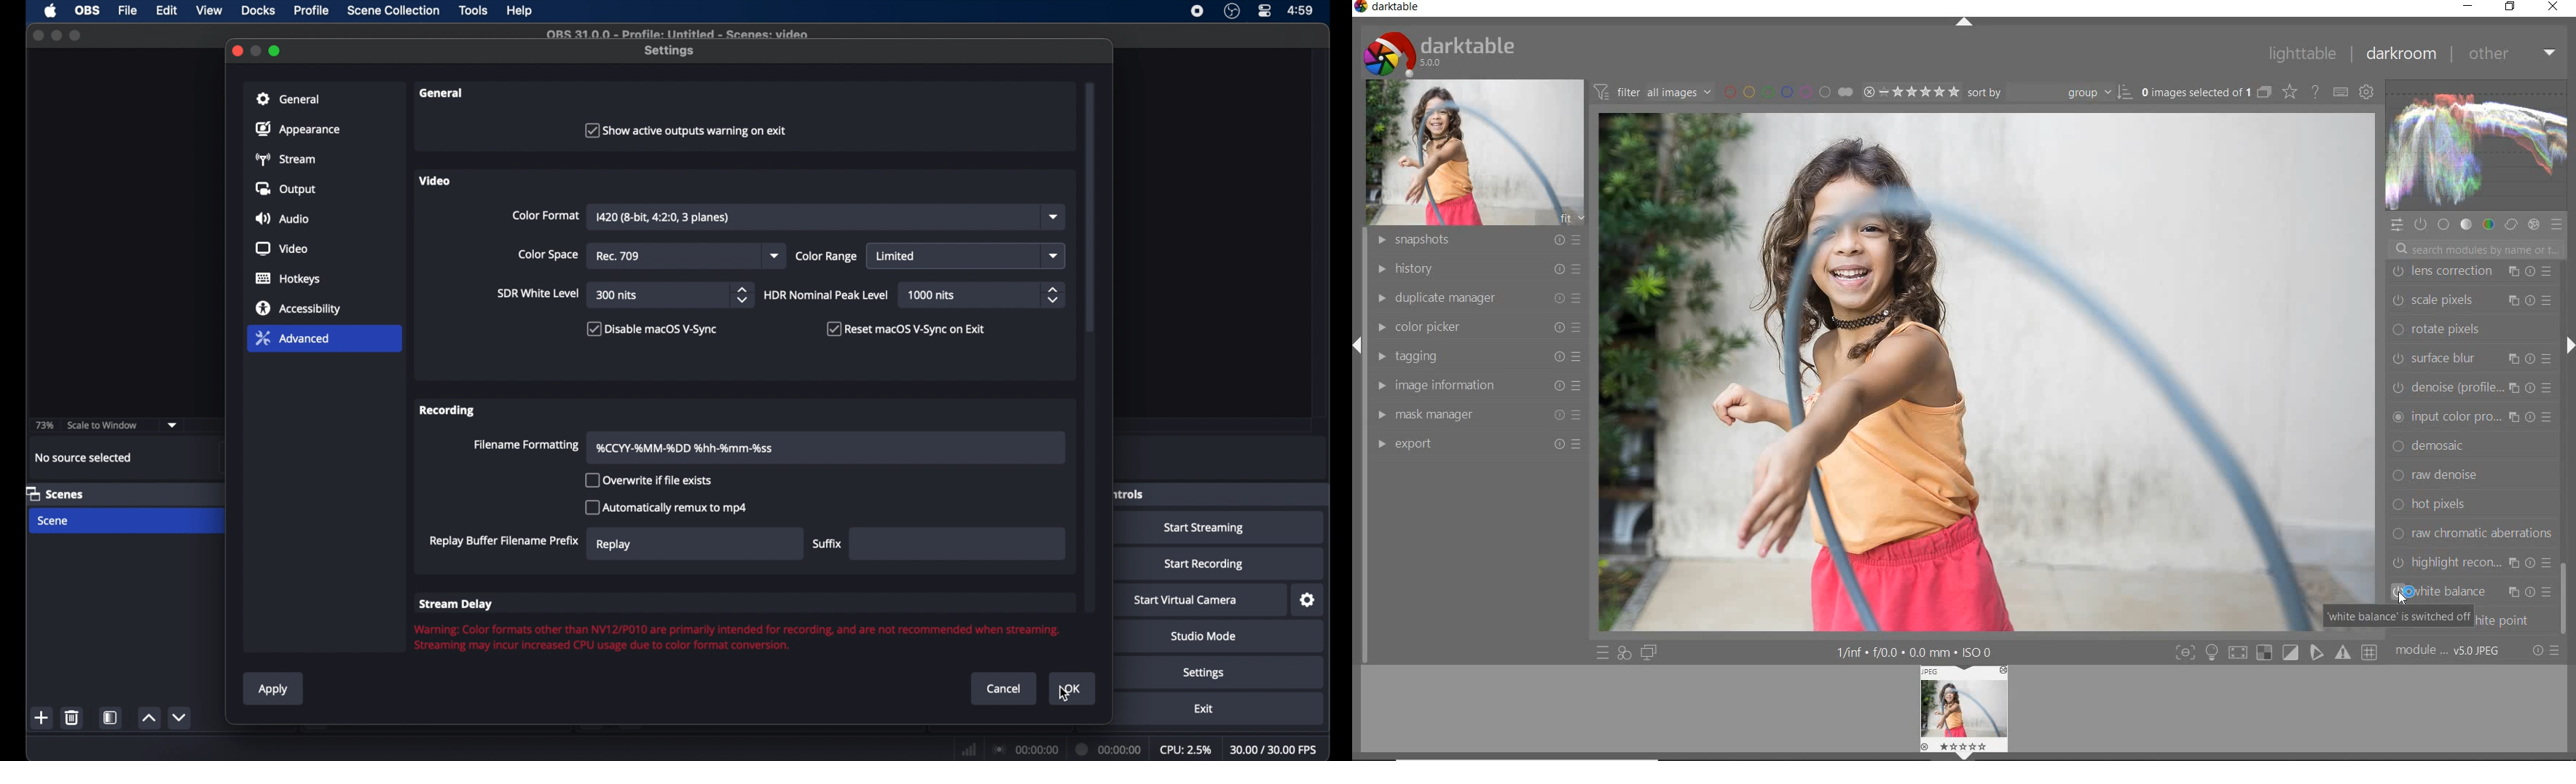  What do you see at coordinates (2546, 653) in the screenshot?
I see `reset or preset preference` at bounding box center [2546, 653].